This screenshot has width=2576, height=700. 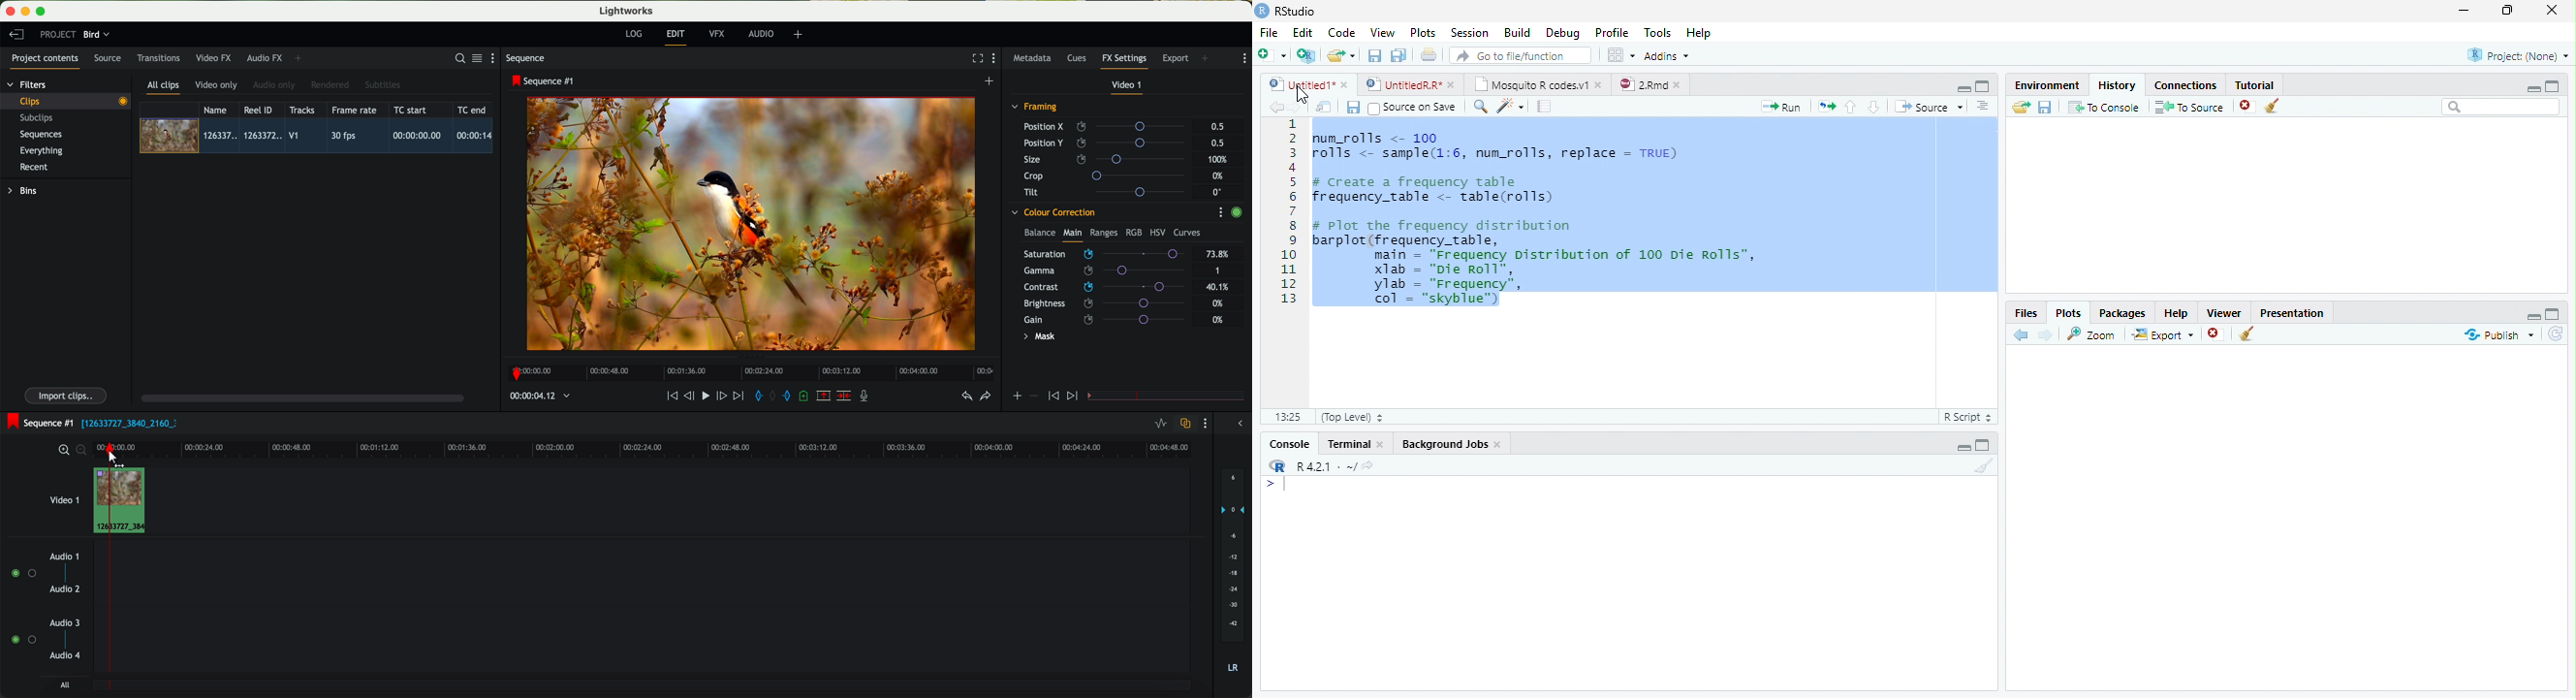 I want to click on Viewer, so click(x=2223, y=311).